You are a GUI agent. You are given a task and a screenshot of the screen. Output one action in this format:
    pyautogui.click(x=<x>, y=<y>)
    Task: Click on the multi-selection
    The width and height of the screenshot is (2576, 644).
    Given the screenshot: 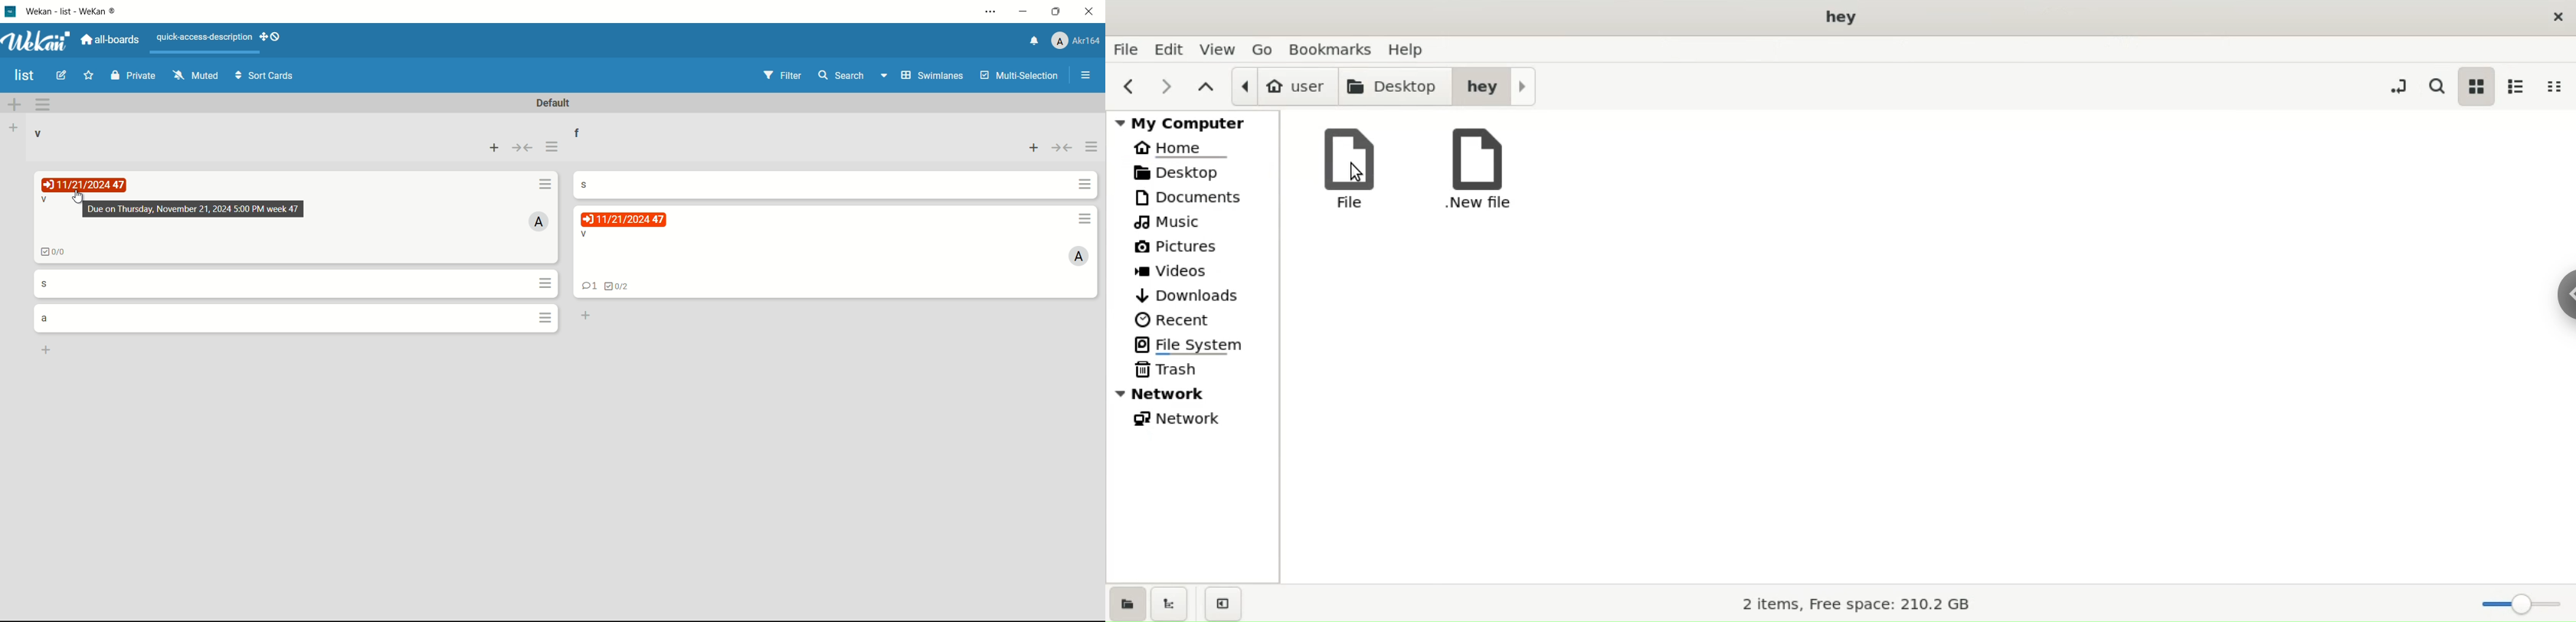 What is the action you would take?
    pyautogui.click(x=1018, y=75)
    